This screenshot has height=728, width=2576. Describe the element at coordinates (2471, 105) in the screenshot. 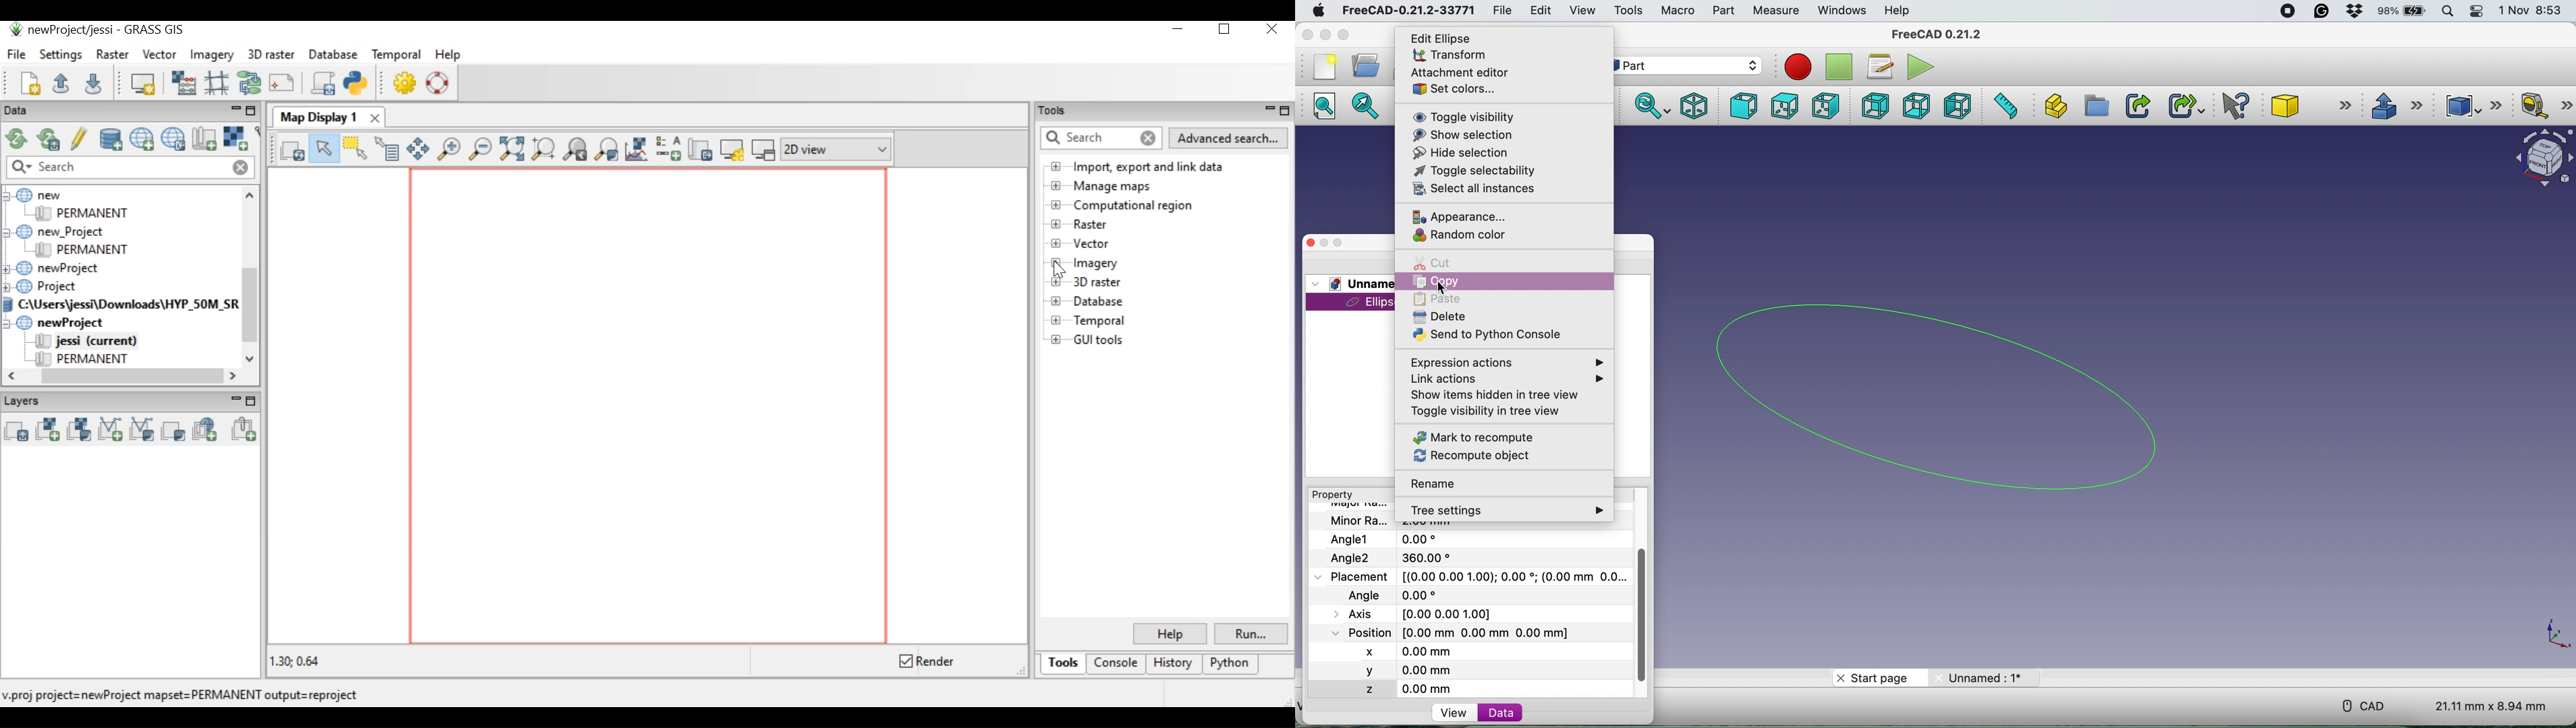

I see `compound tools` at that location.